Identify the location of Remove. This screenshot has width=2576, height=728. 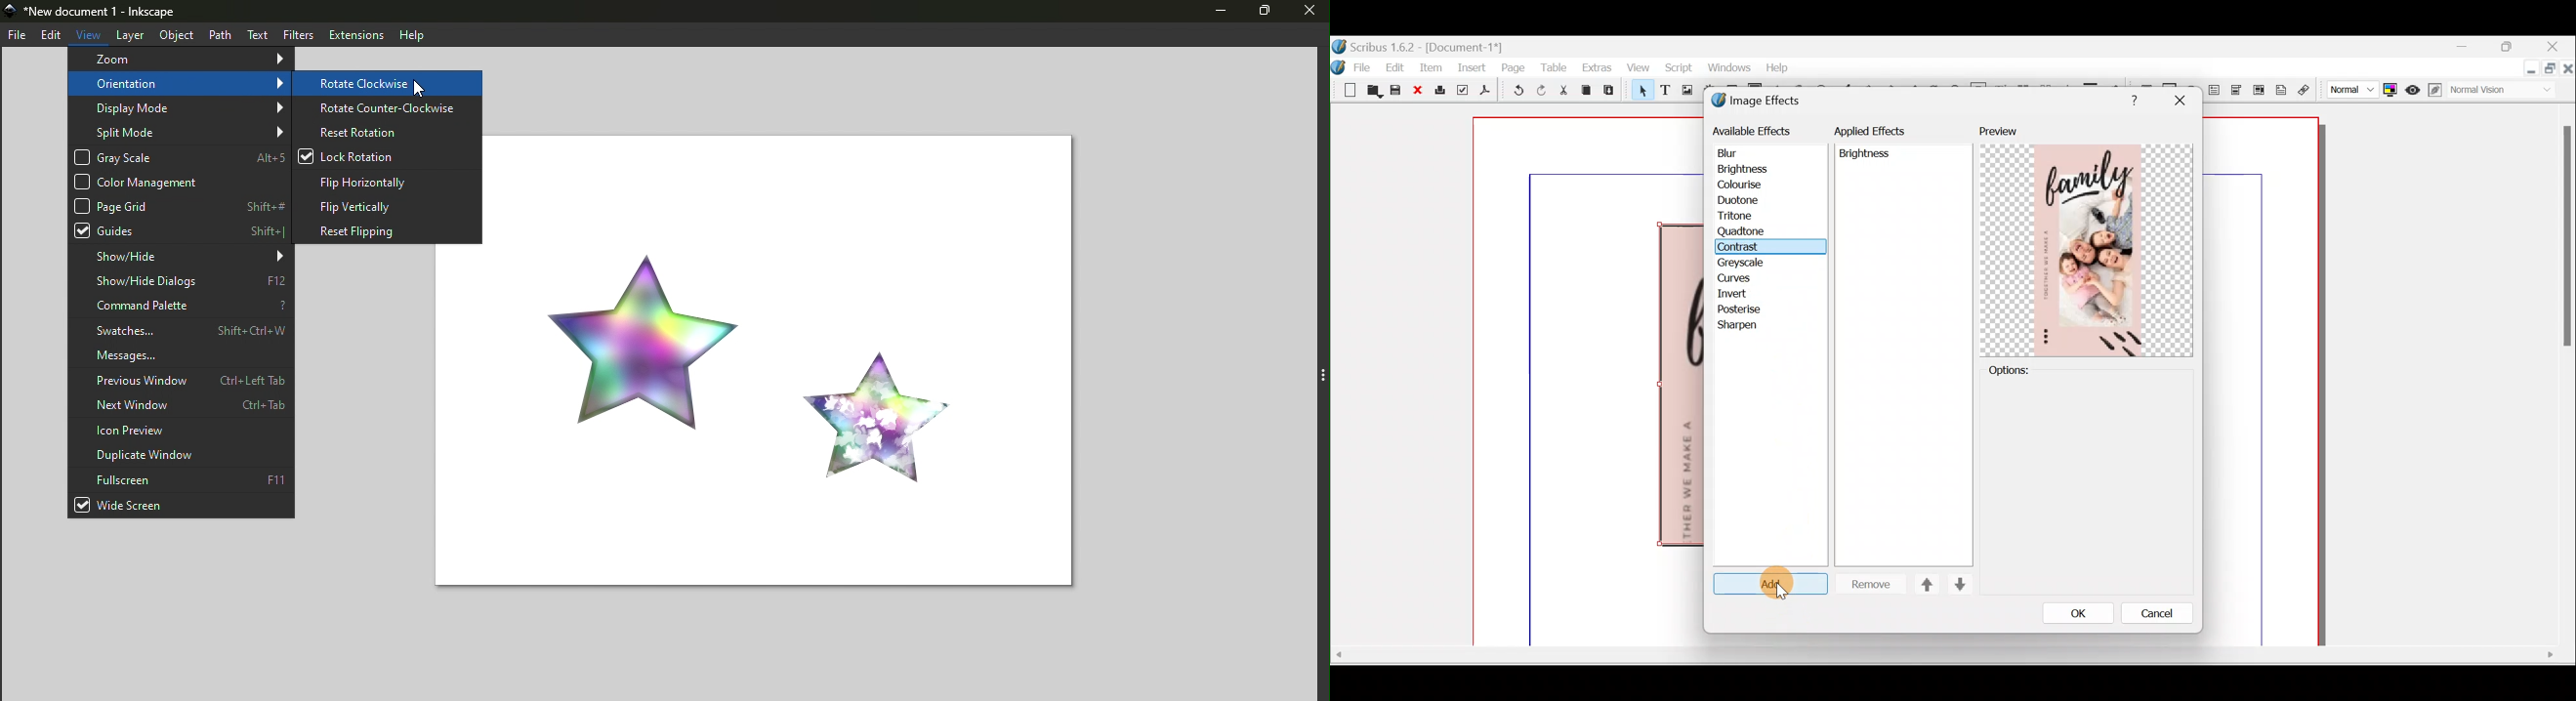
(1866, 585).